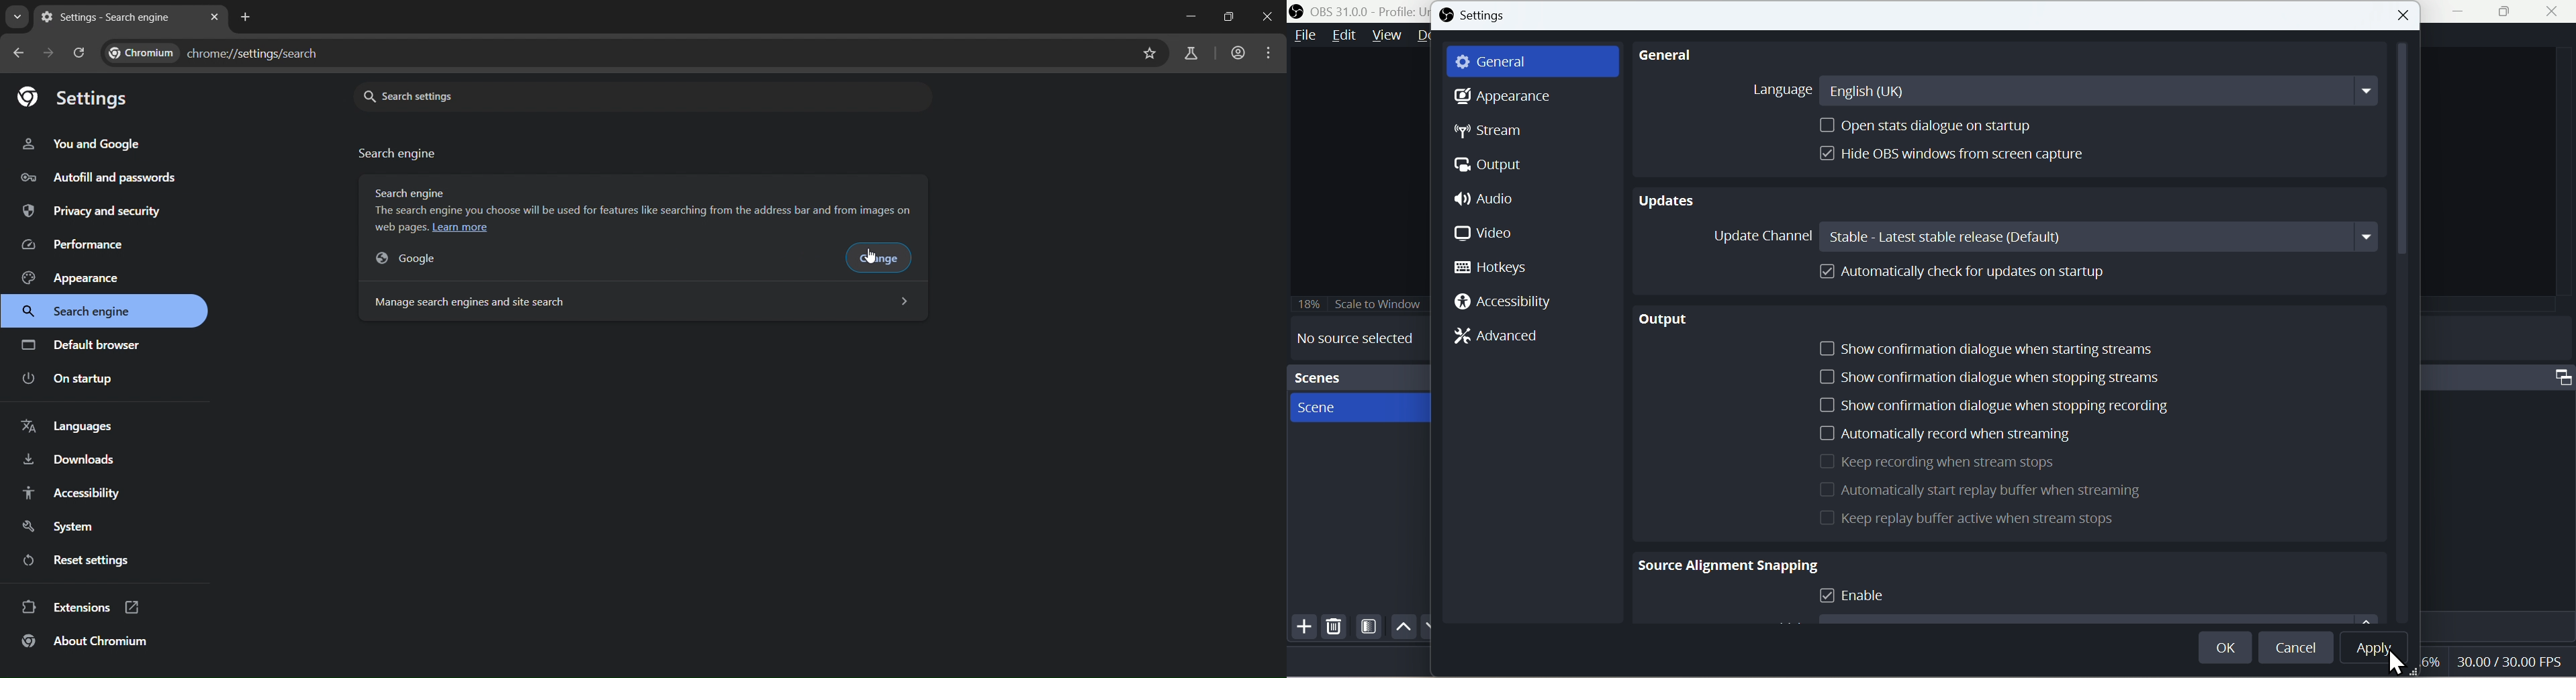 This screenshot has width=2576, height=700. What do you see at coordinates (2102, 236) in the screenshot?
I see `Stable: Latest stable release(Default)` at bounding box center [2102, 236].